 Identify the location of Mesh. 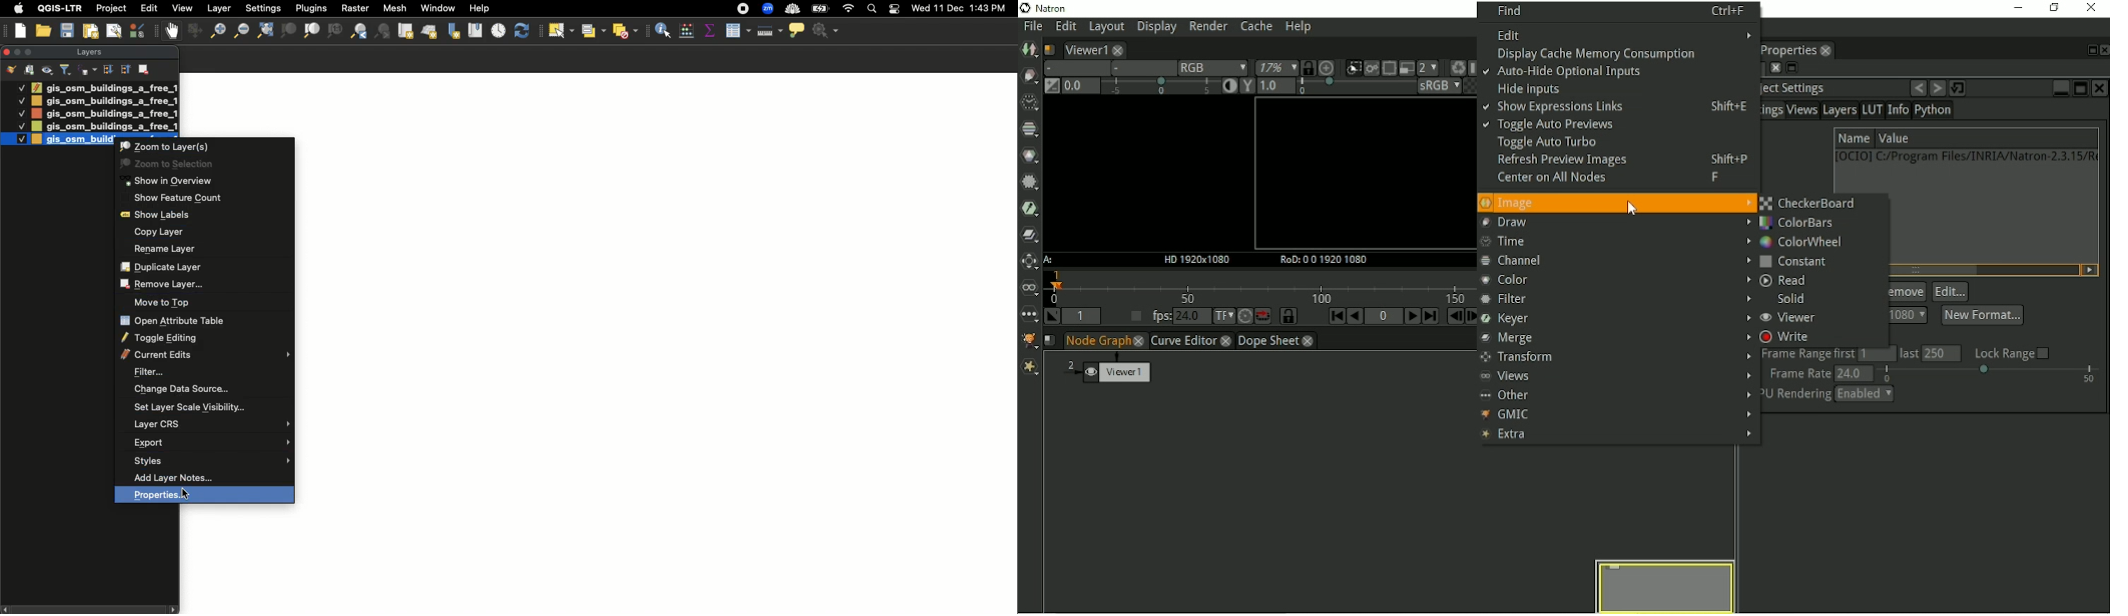
(394, 8).